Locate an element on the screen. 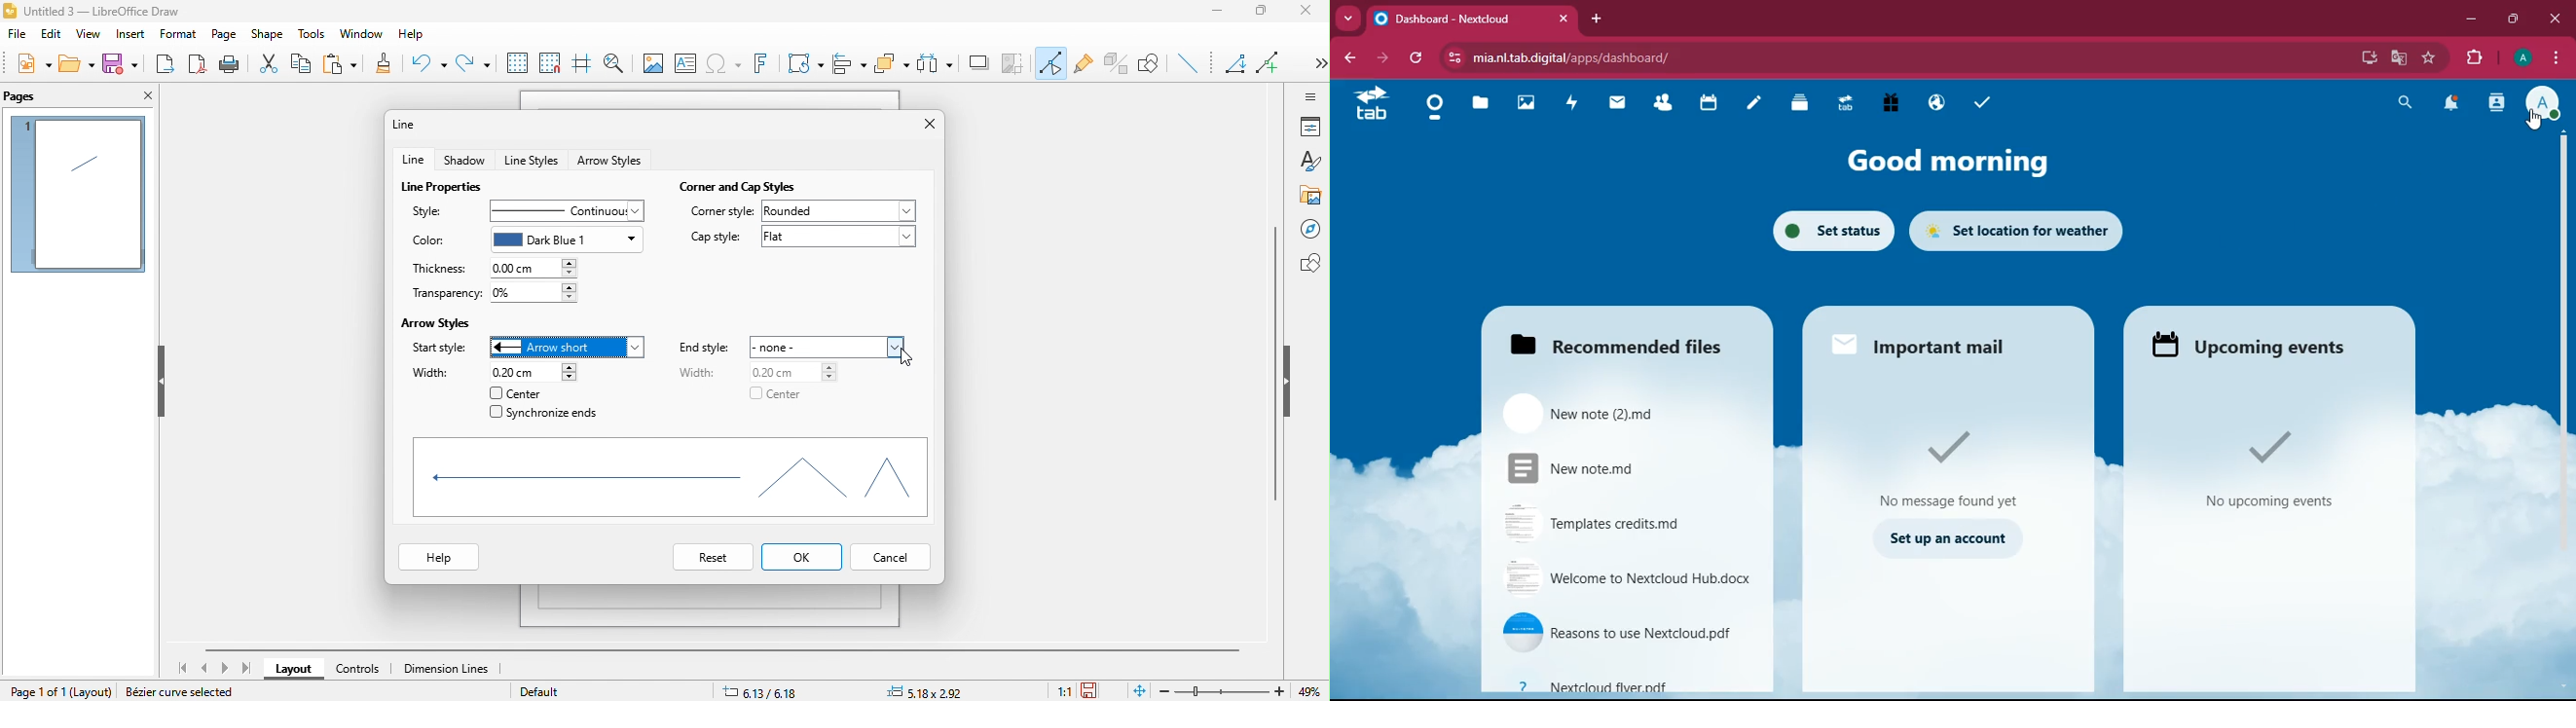  line styles is located at coordinates (532, 160).